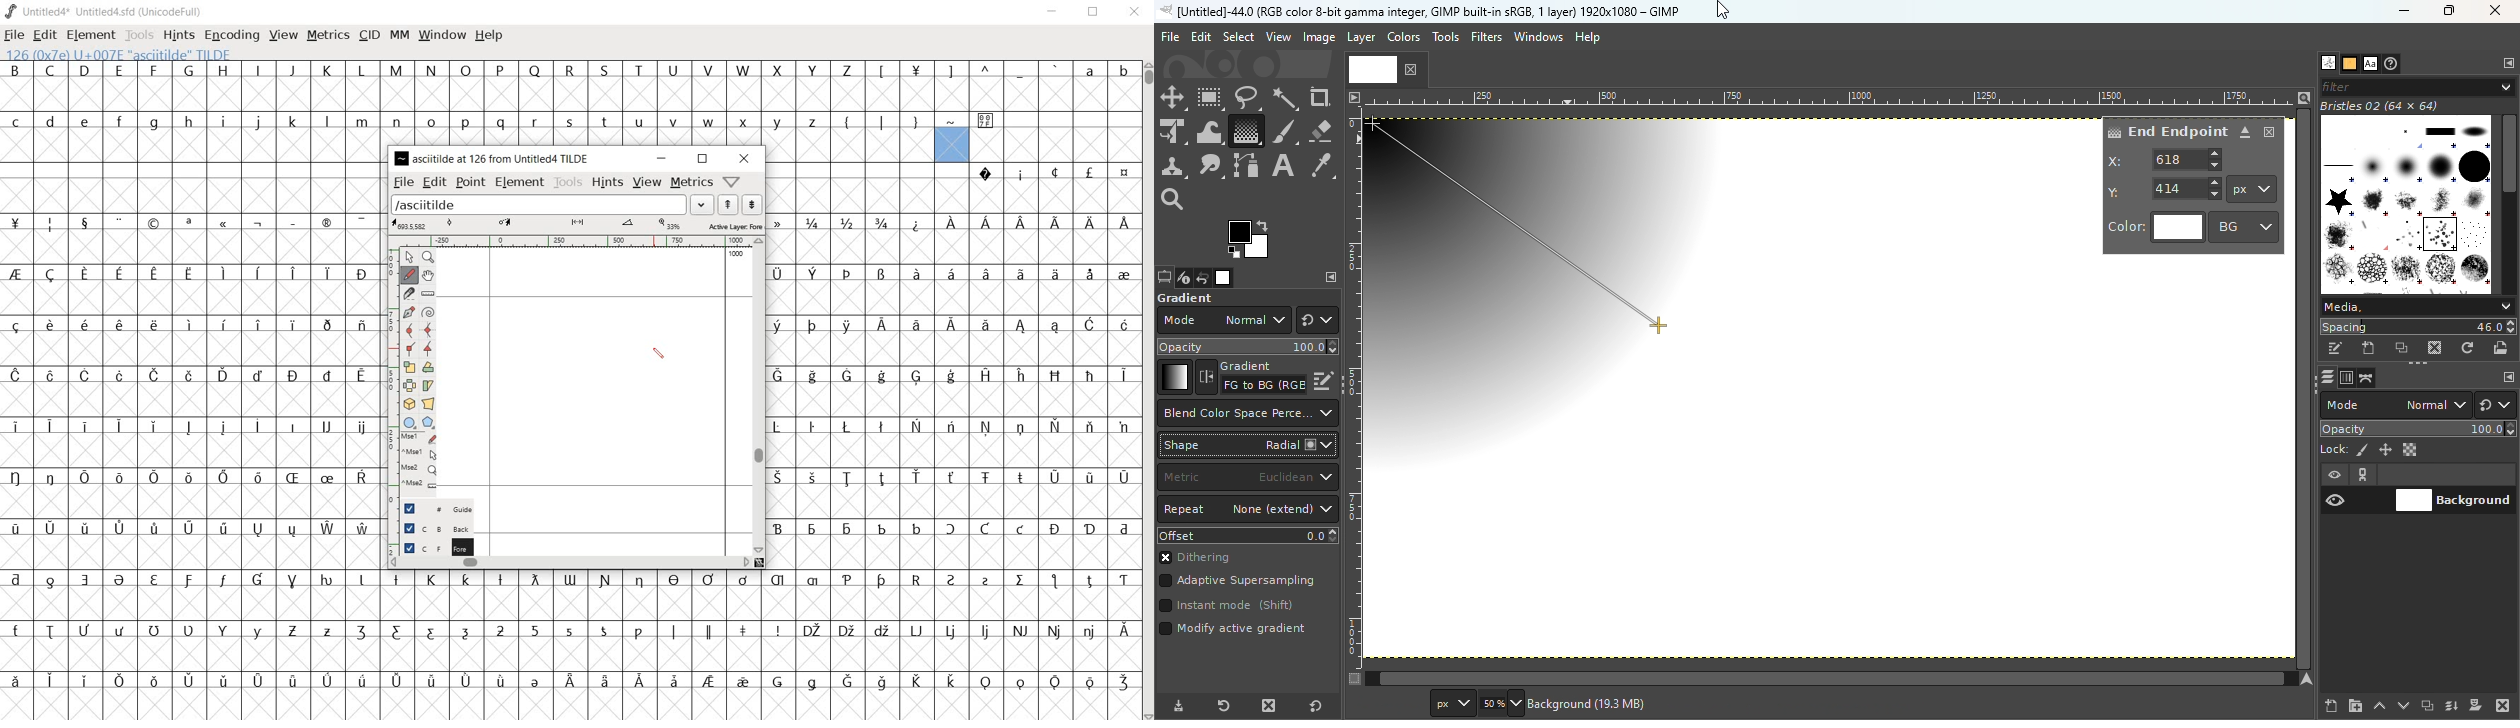 This screenshot has height=728, width=2520. I want to click on MINIMIZE, so click(1055, 13).